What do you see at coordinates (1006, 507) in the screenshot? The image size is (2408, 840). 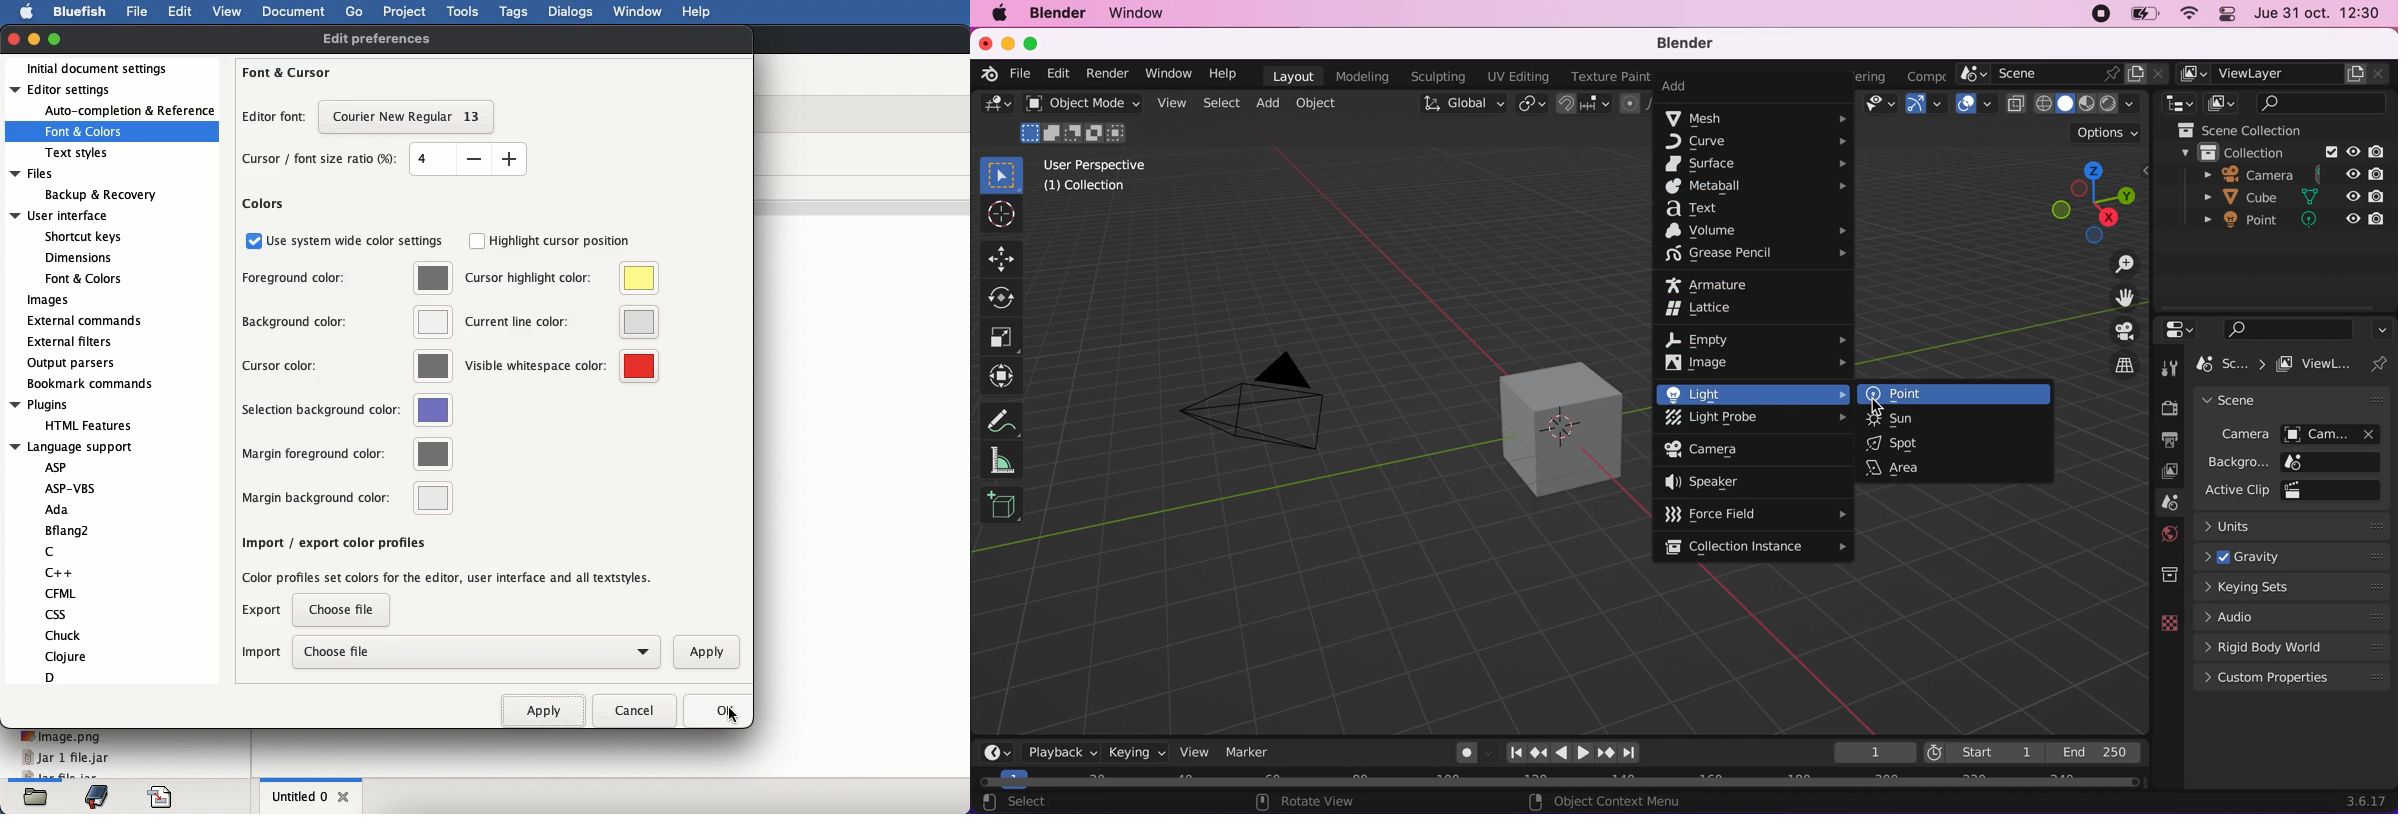 I see `add cube` at bounding box center [1006, 507].